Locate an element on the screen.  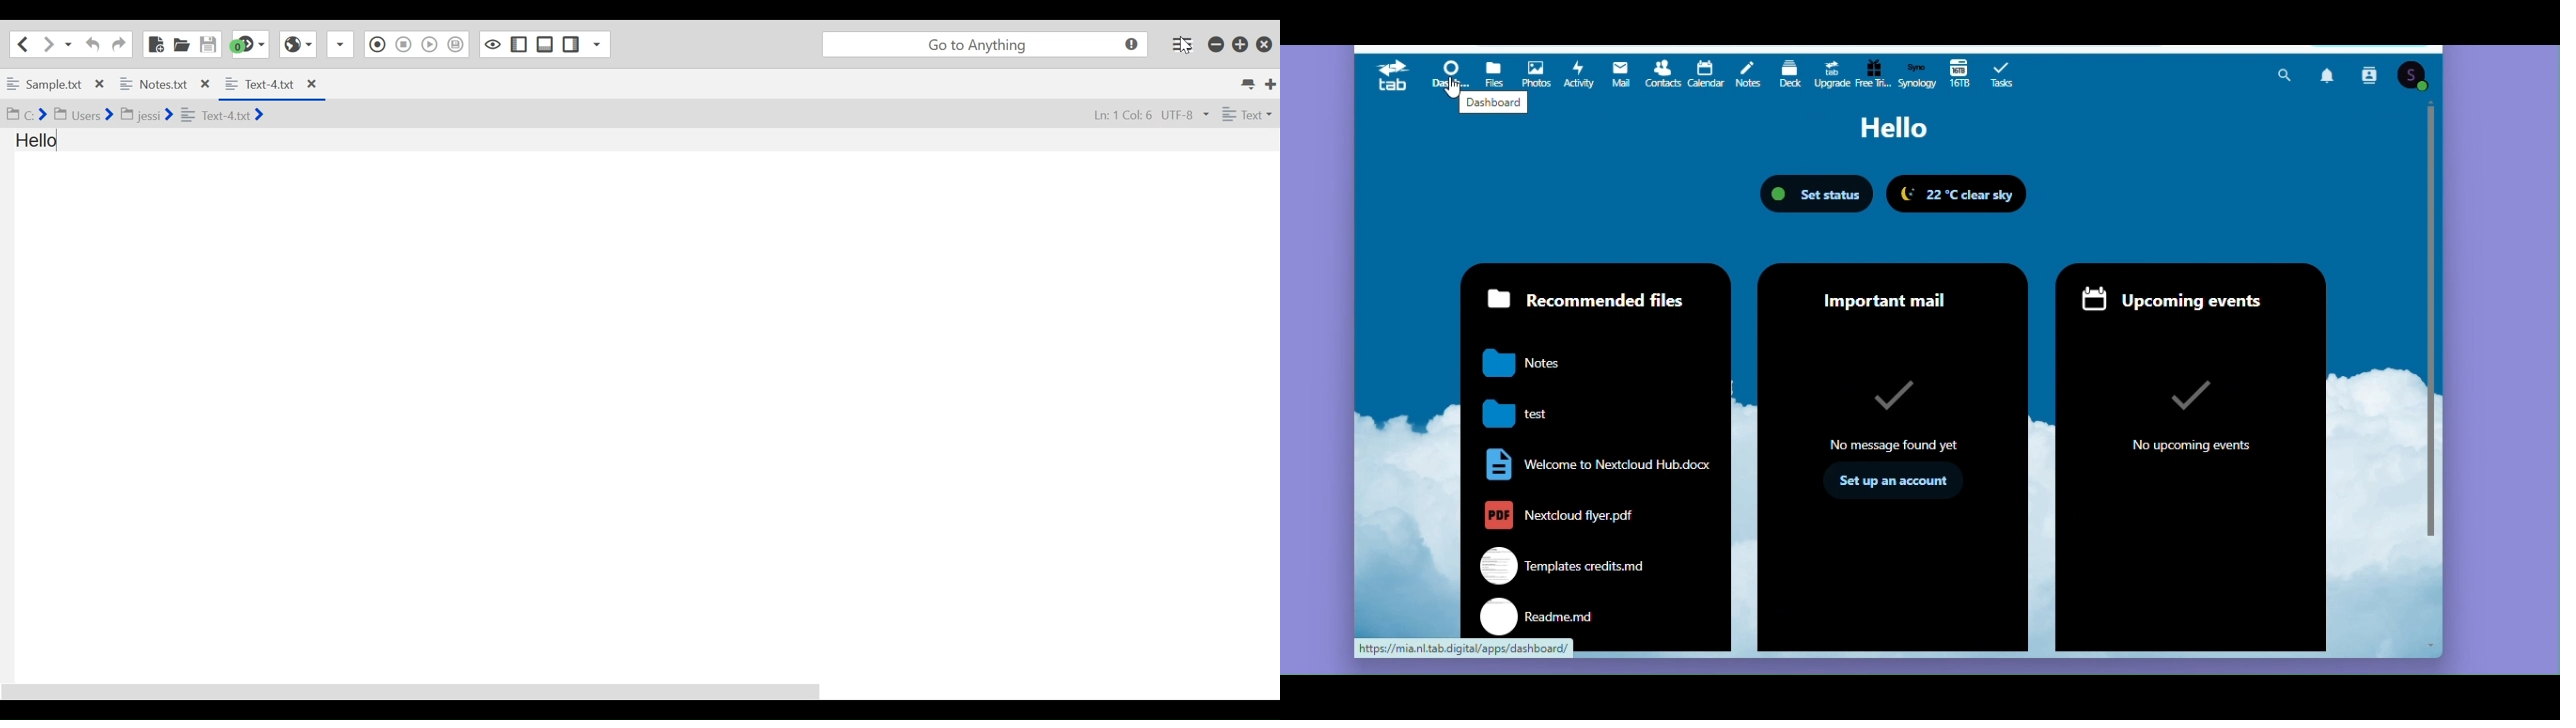
Retrieval is located at coordinates (1874, 75).